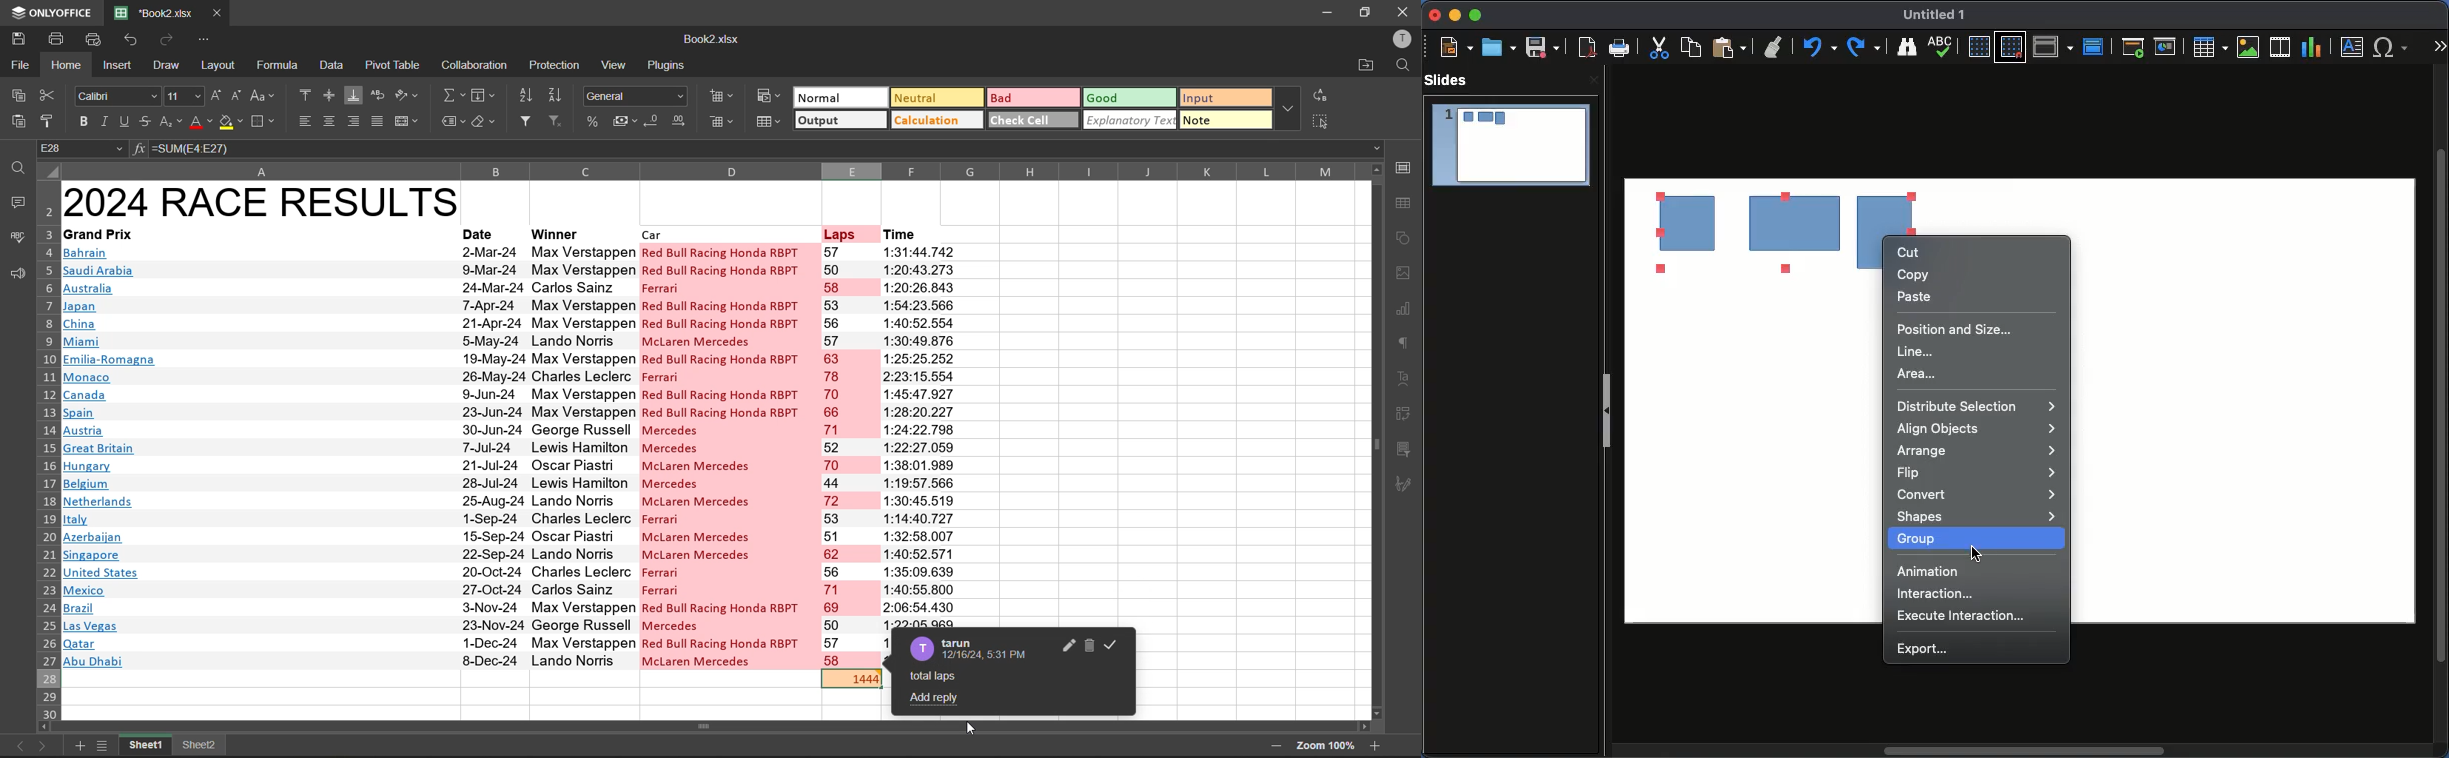  What do you see at coordinates (17, 204) in the screenshot?
I see `comments` at bounding box center [17, 204].